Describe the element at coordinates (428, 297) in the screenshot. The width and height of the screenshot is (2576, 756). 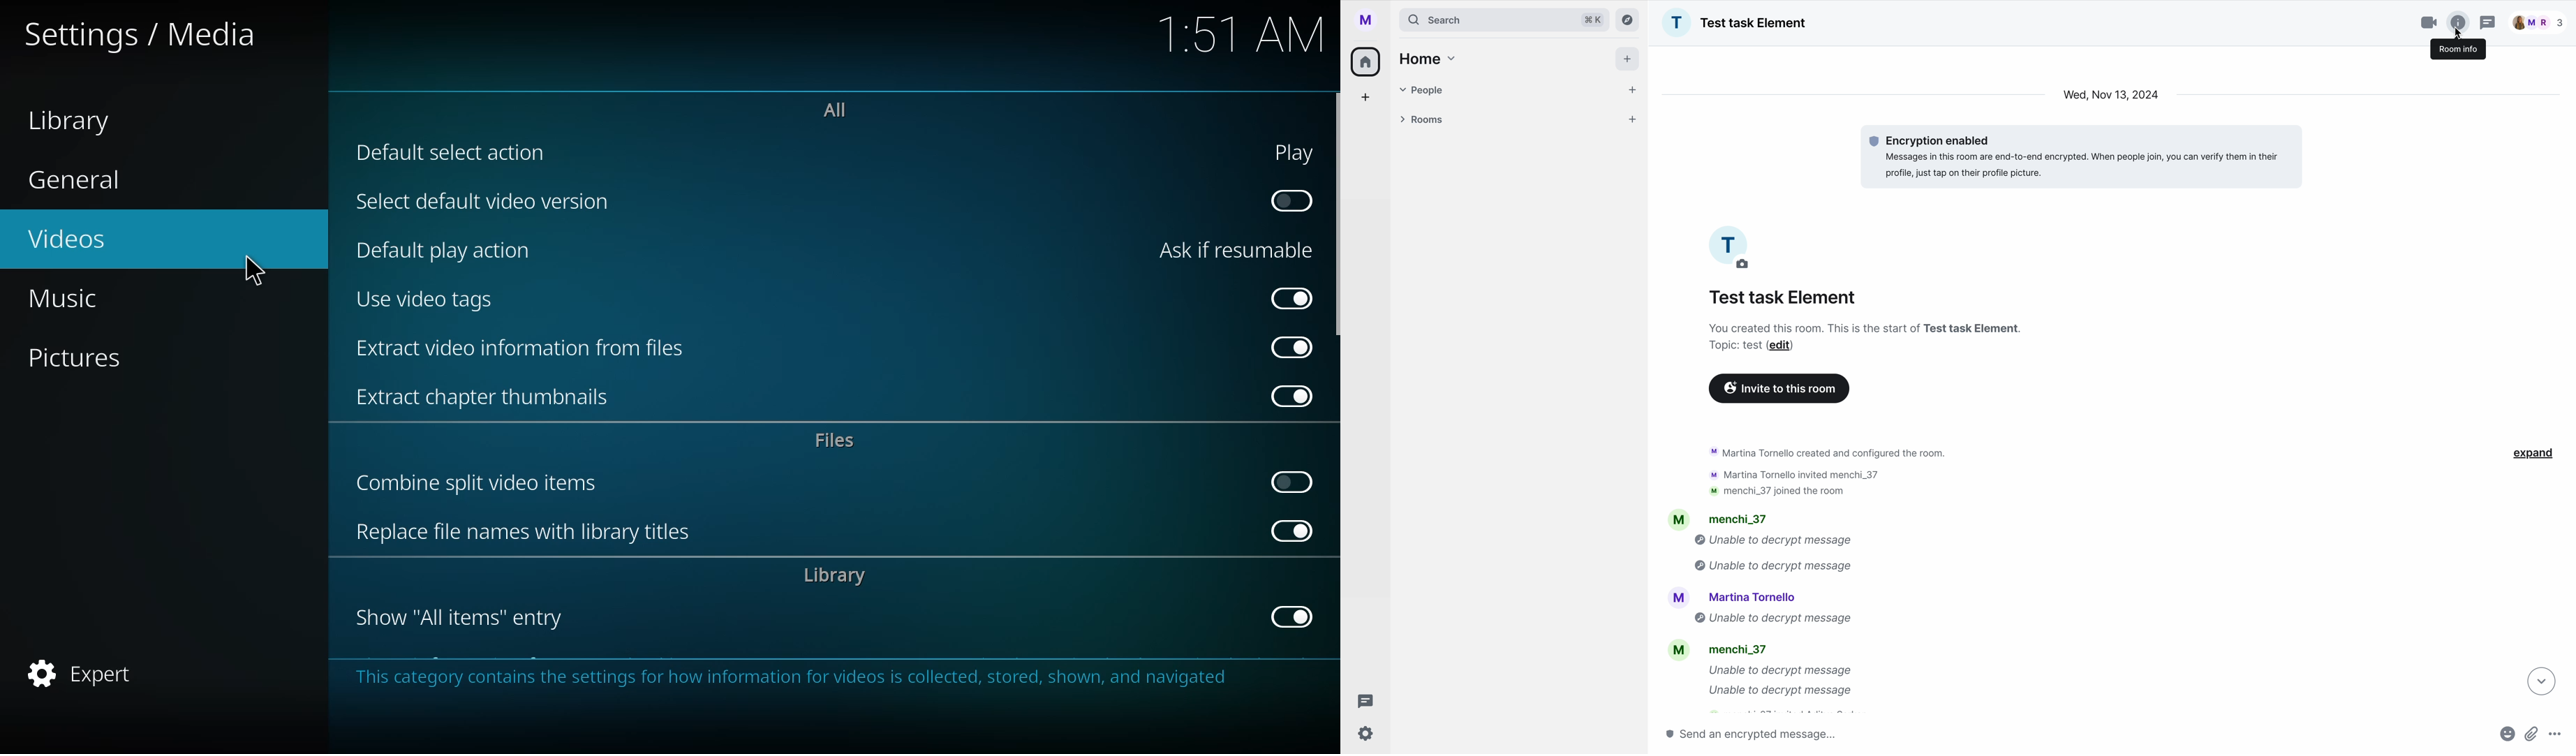
I see `use video tags` at that location.